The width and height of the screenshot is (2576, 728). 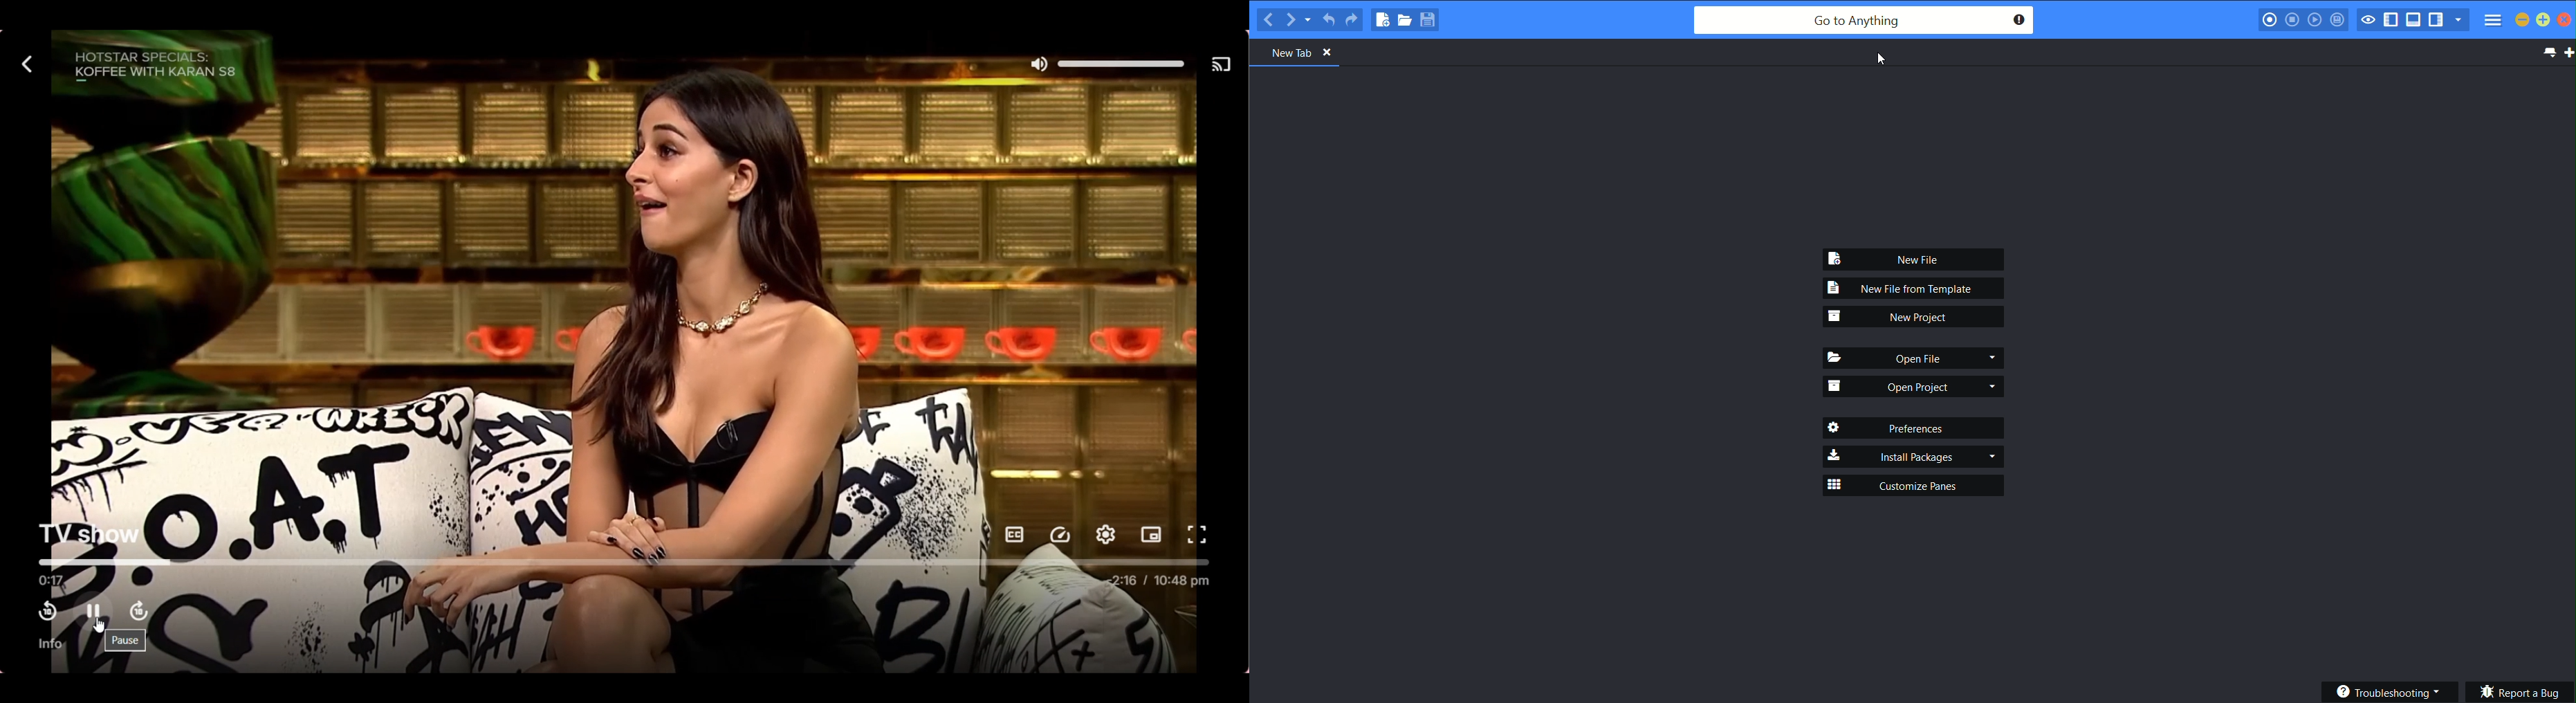 What do you see at coordinates (1311, 19) in the screenshot?
I see `recent locations` at bounding box center [1311, 19].